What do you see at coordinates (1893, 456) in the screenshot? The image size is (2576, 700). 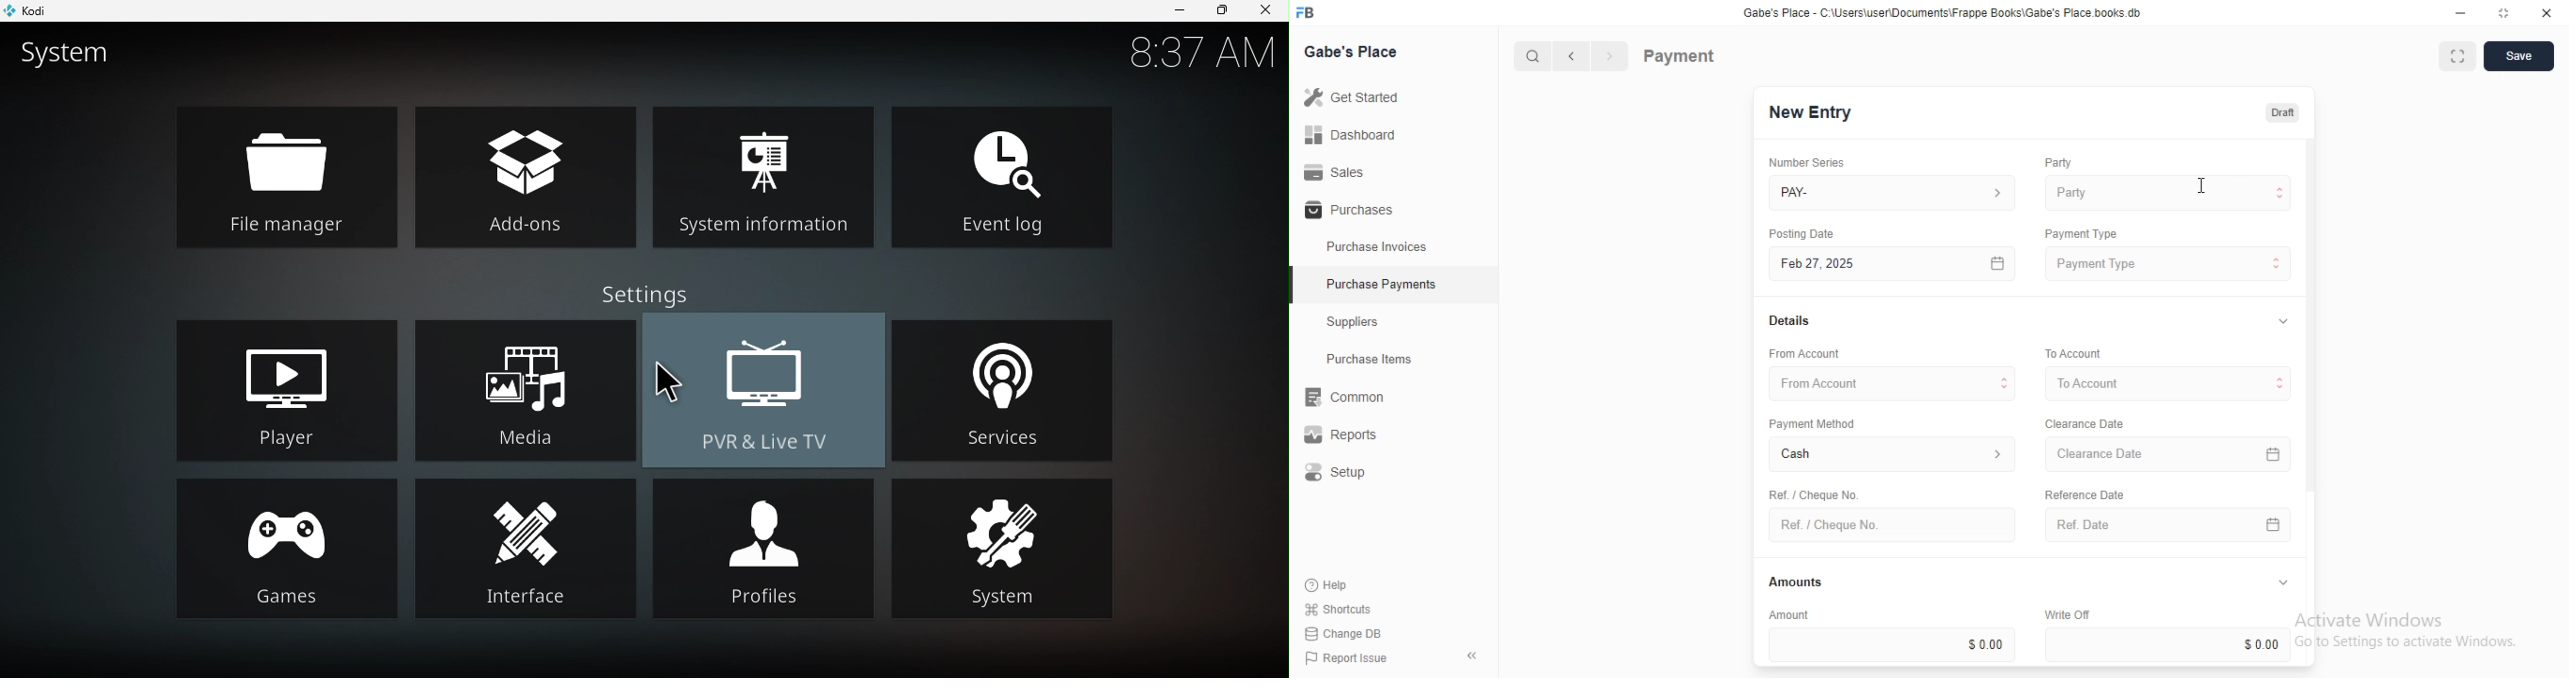 I see `Cash` at bounding box center [1893, 456].